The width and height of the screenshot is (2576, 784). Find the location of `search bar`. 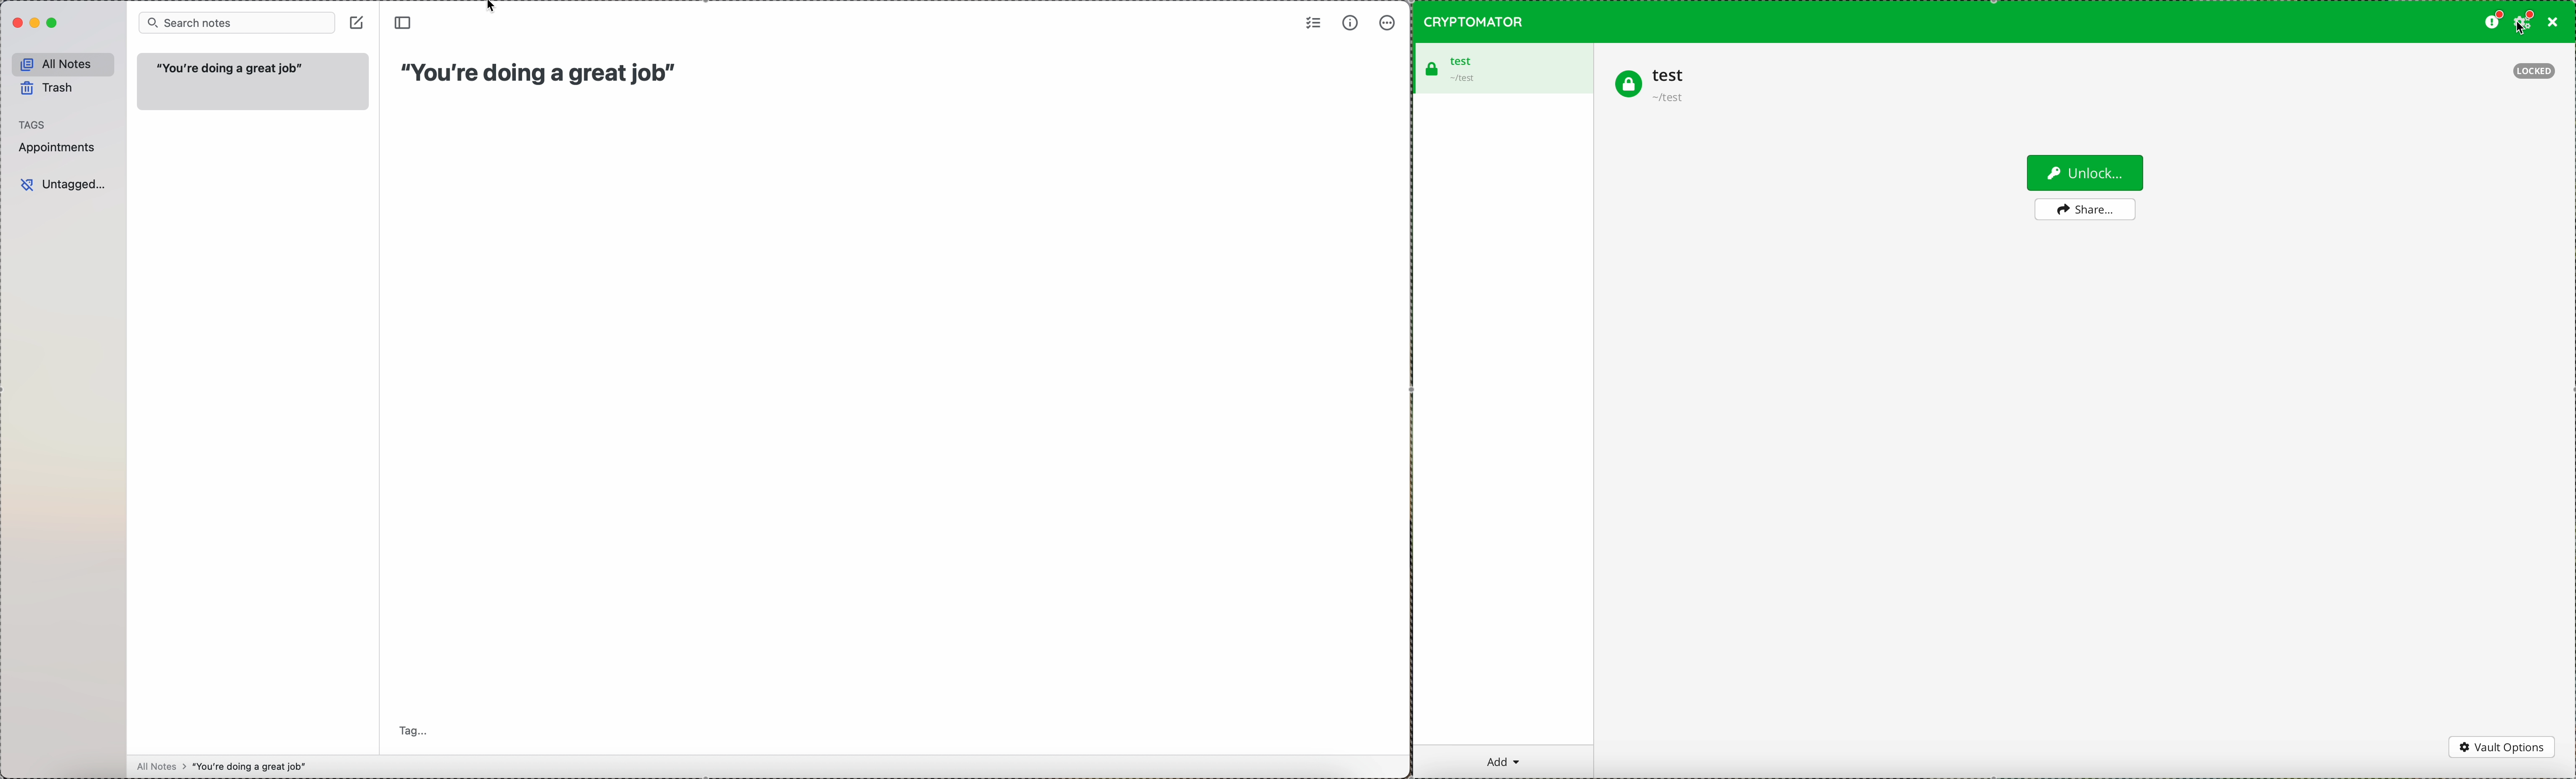

search bar is located at coordinates (234, 22).